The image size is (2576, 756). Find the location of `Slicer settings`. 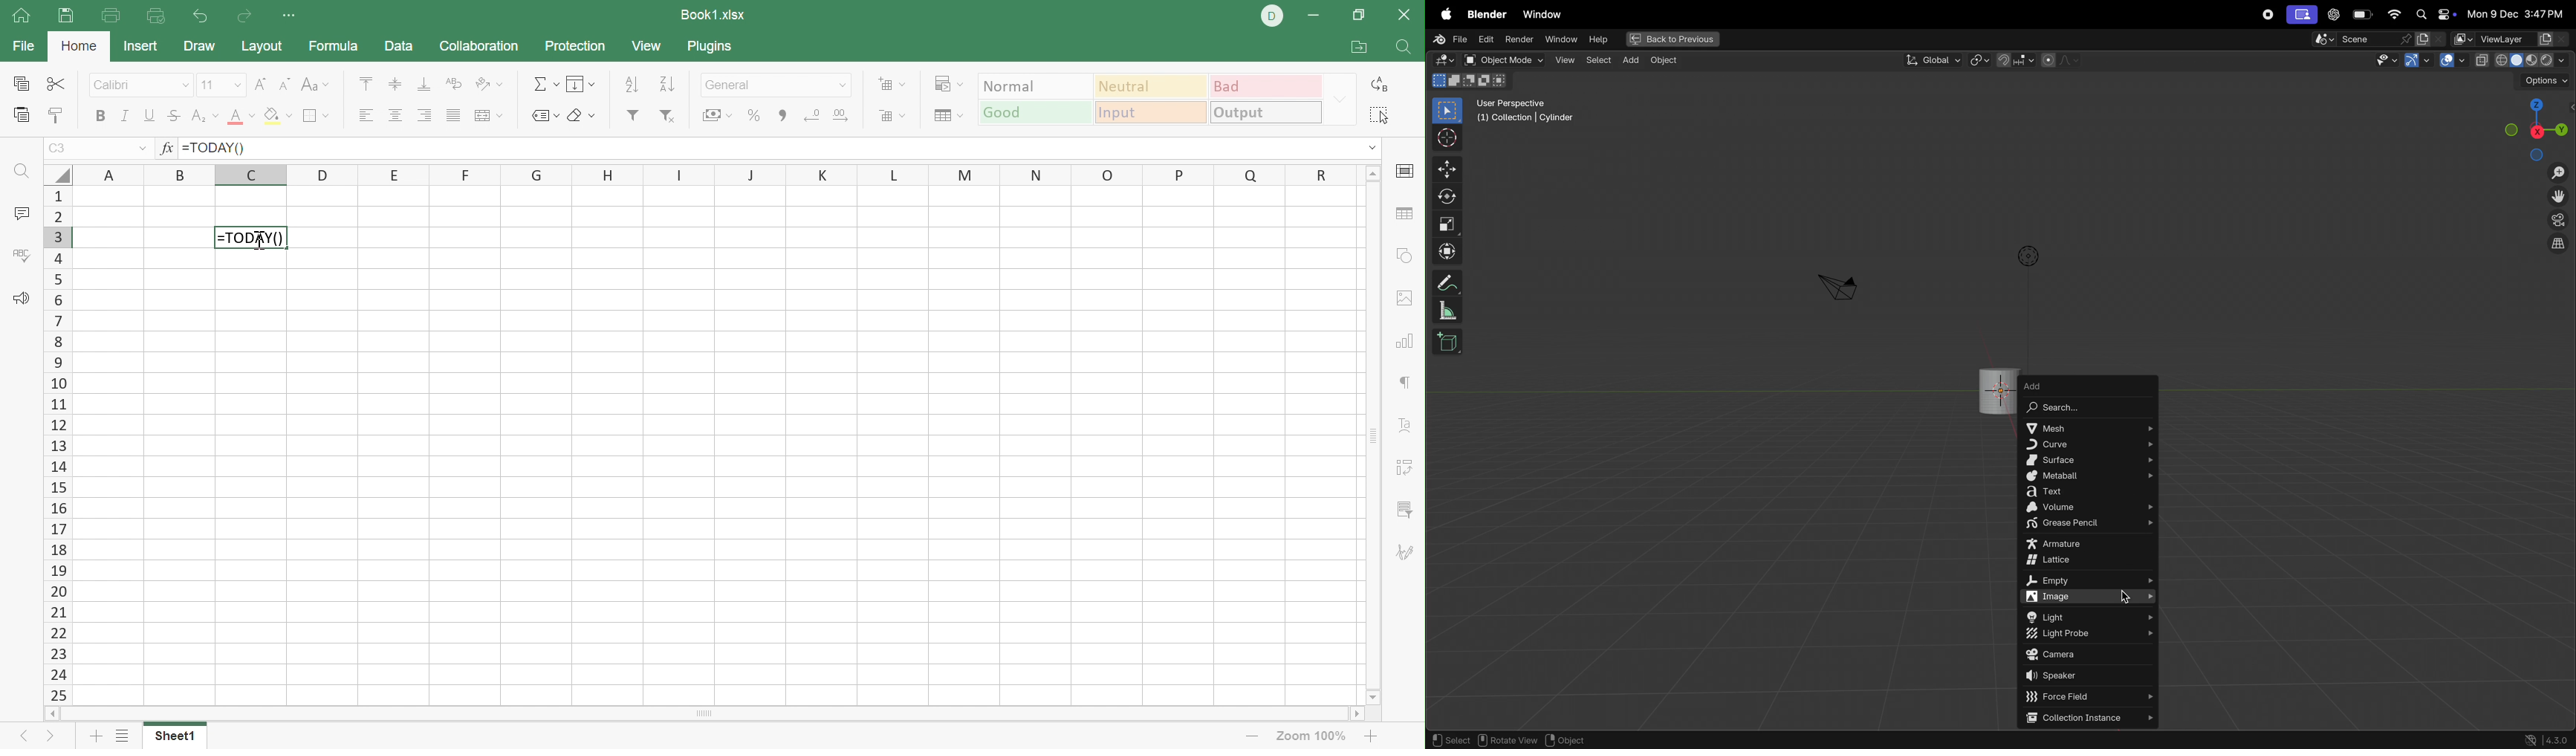

Slicer settings is located at coordinates (1404, 510).